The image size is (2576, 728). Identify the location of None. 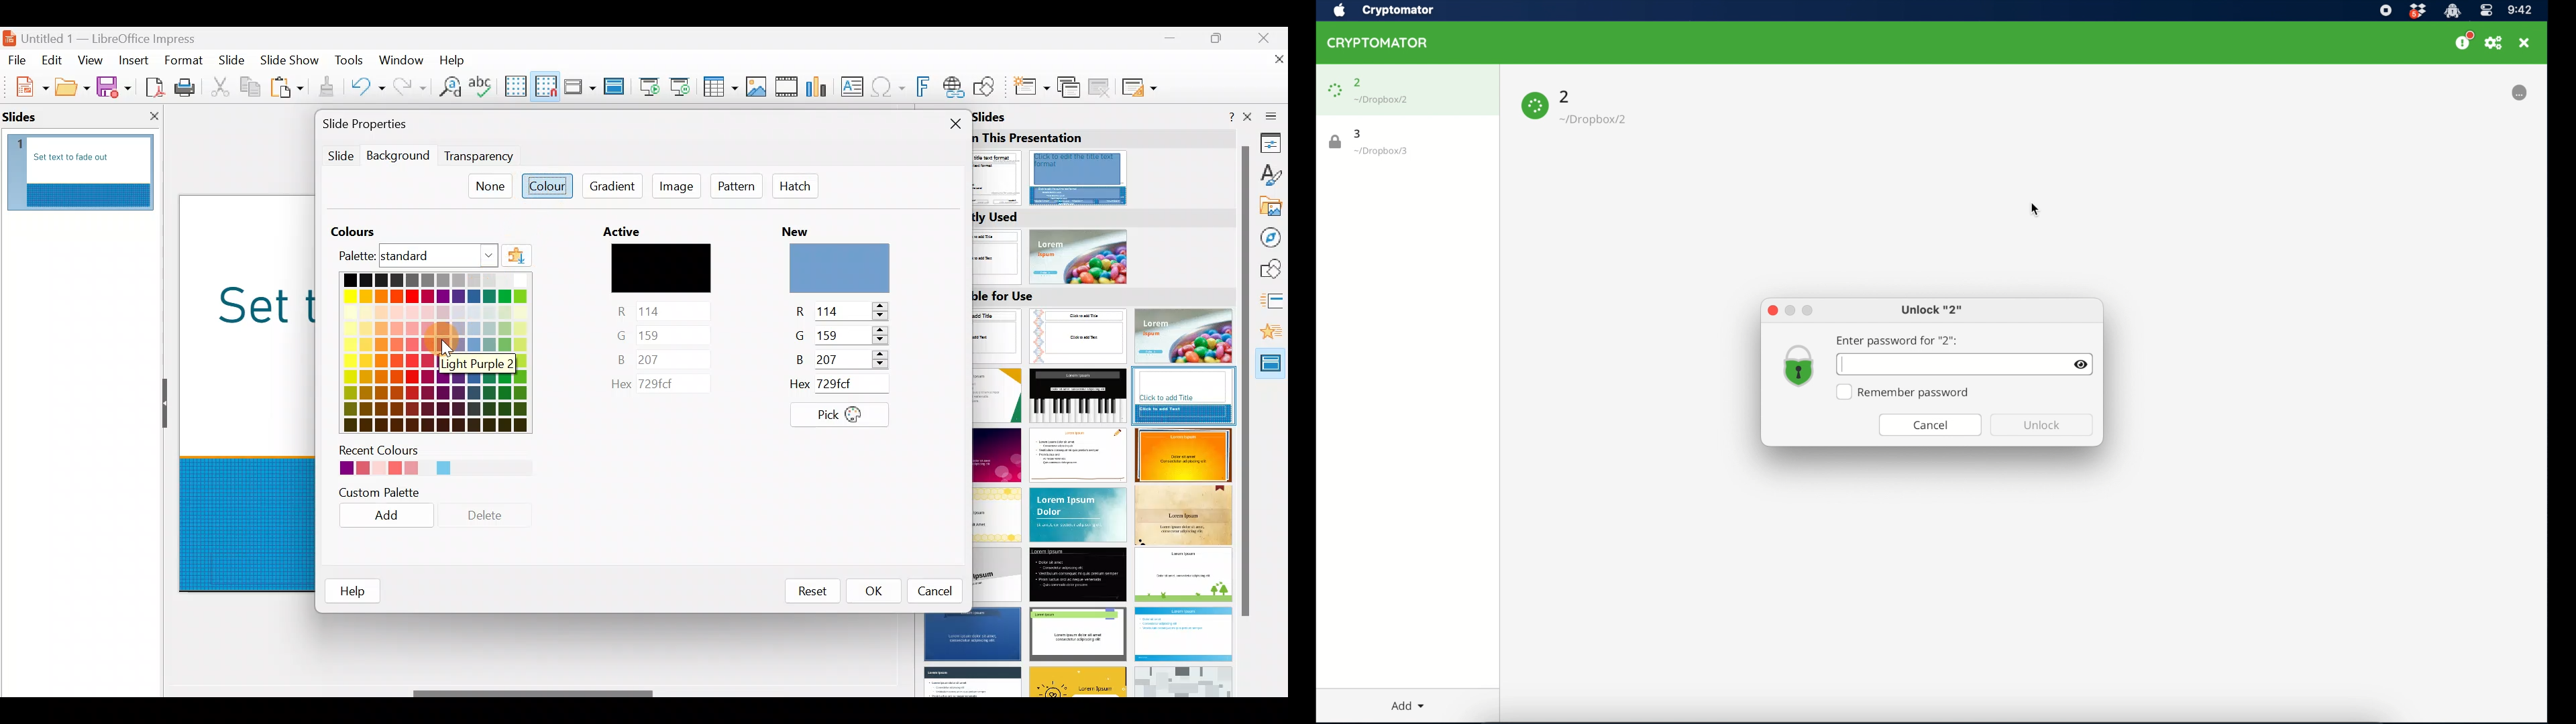
(489, 186).